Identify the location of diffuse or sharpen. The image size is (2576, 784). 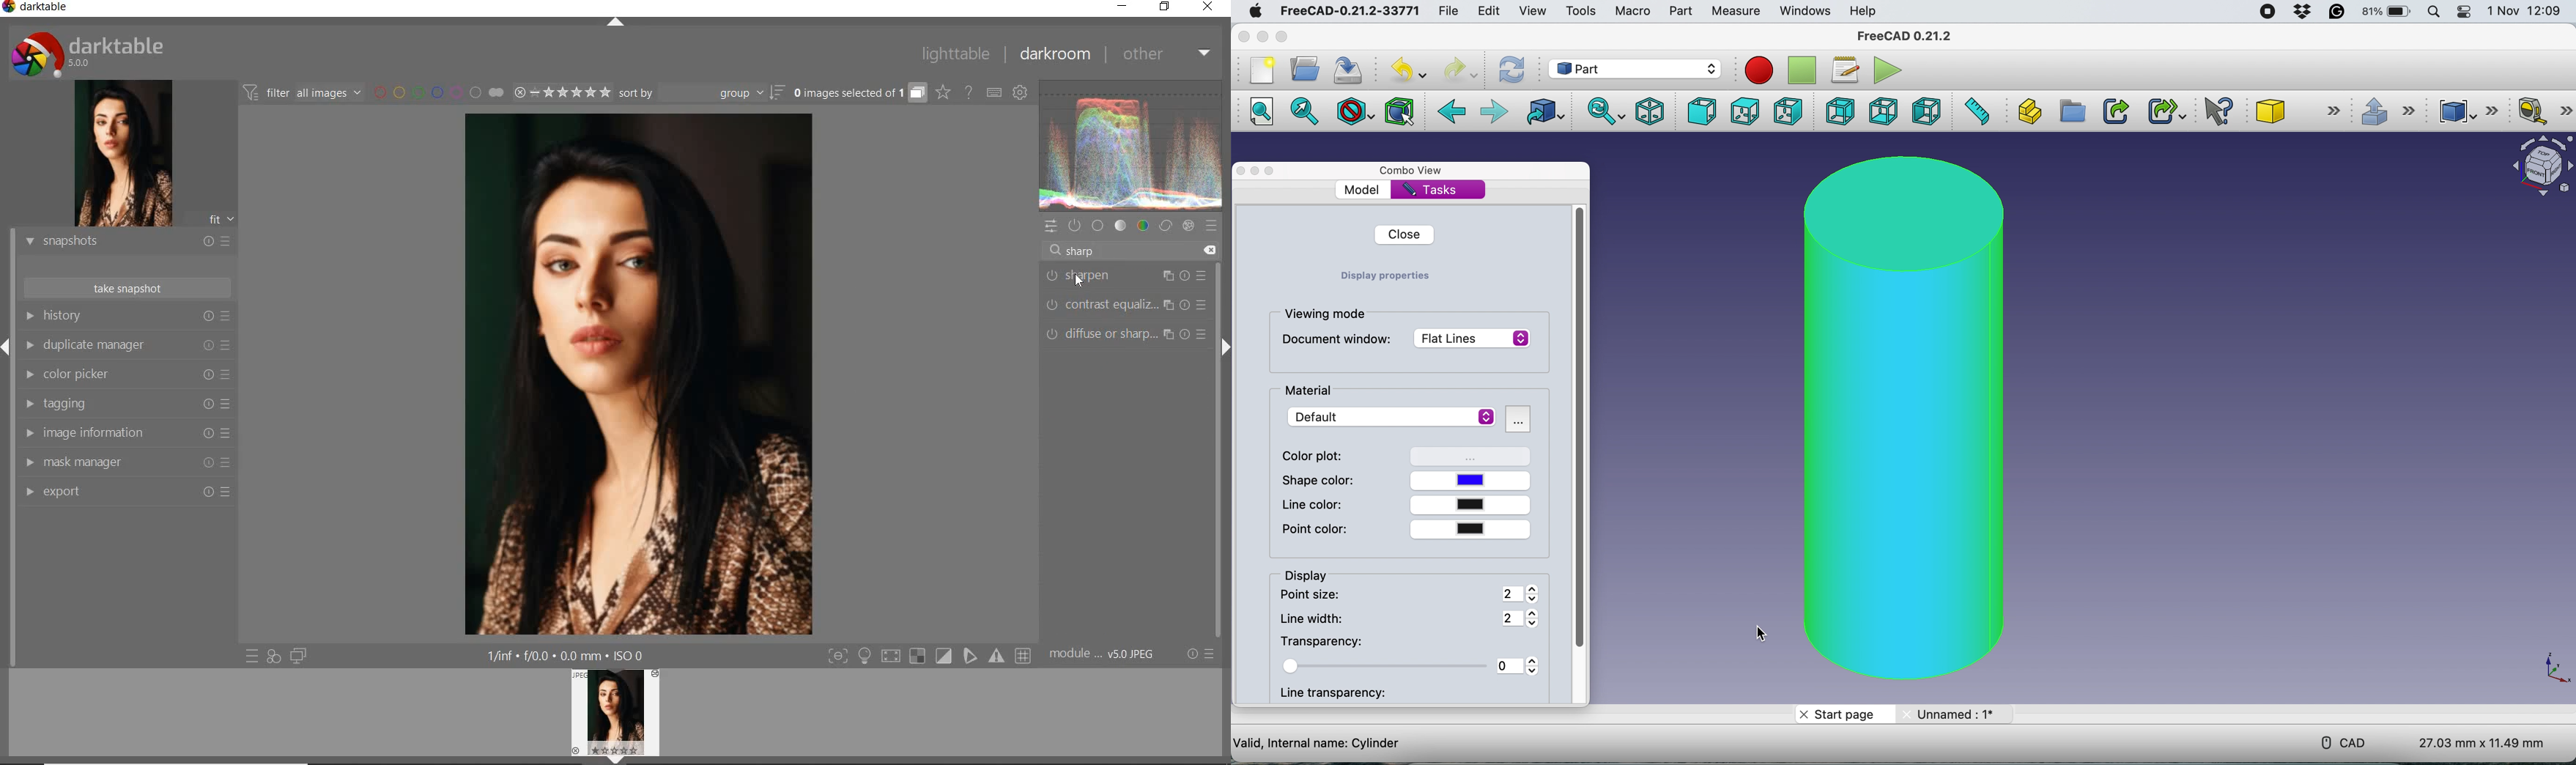
(1122, 335).